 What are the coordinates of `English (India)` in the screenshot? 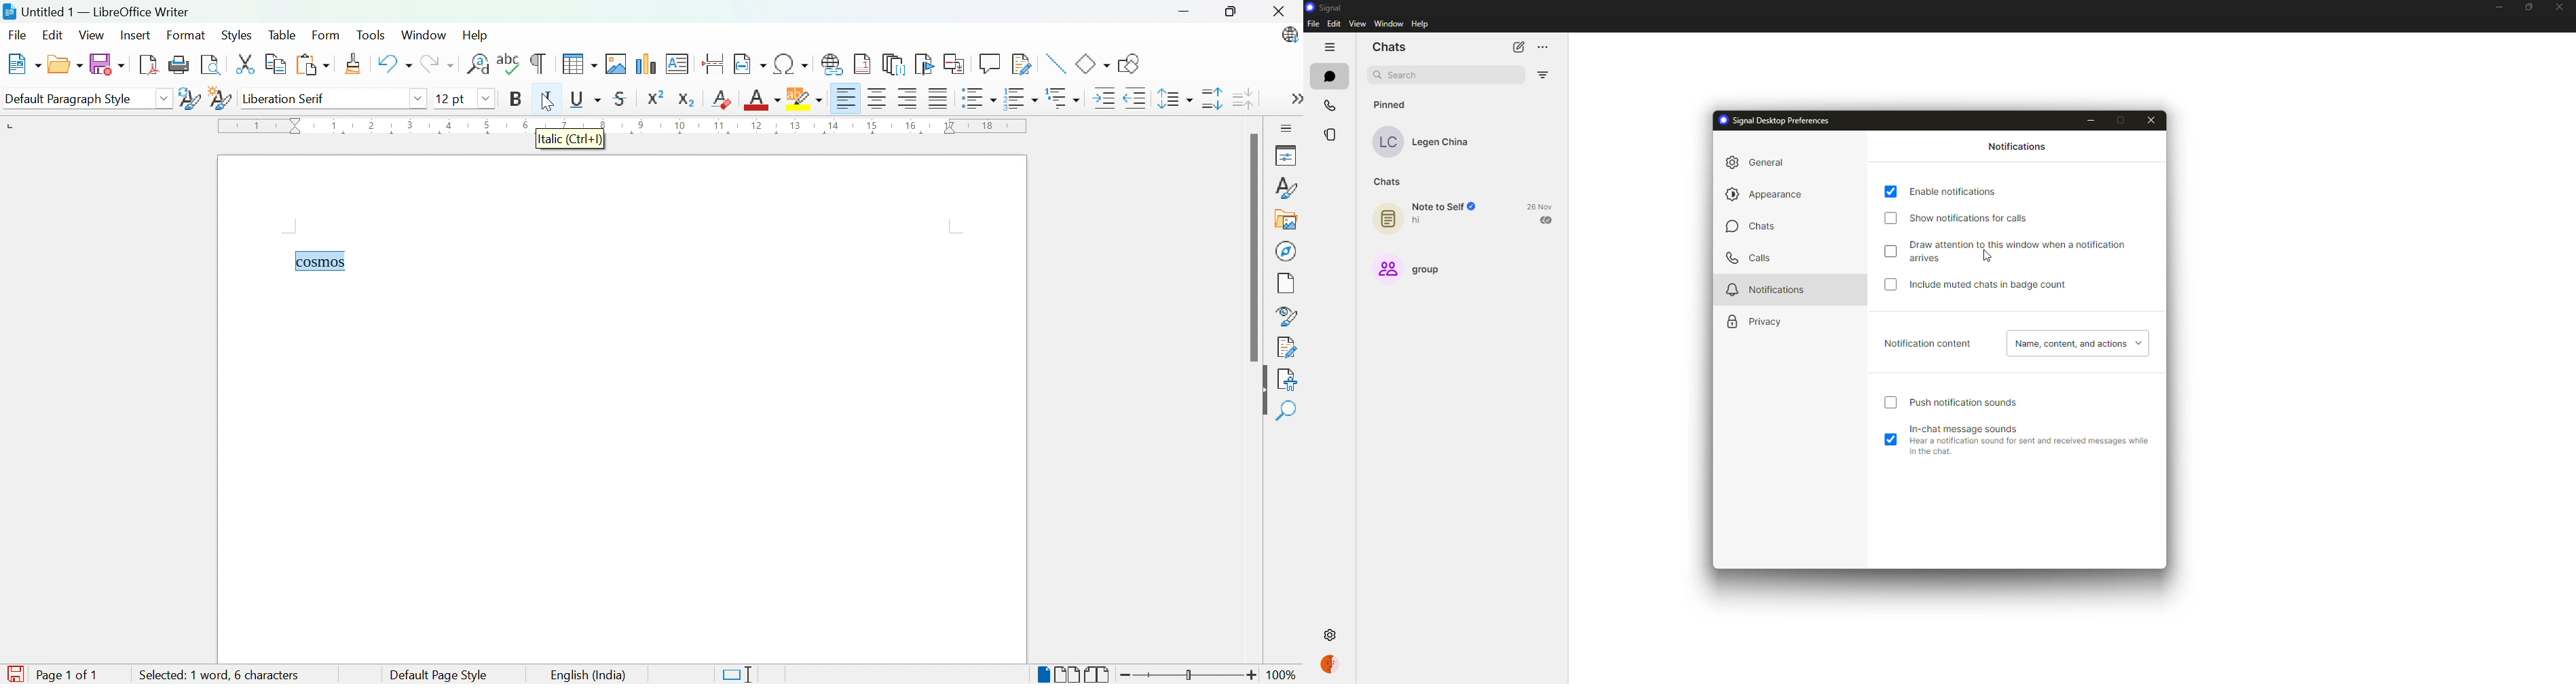 It's located at (586, 675).